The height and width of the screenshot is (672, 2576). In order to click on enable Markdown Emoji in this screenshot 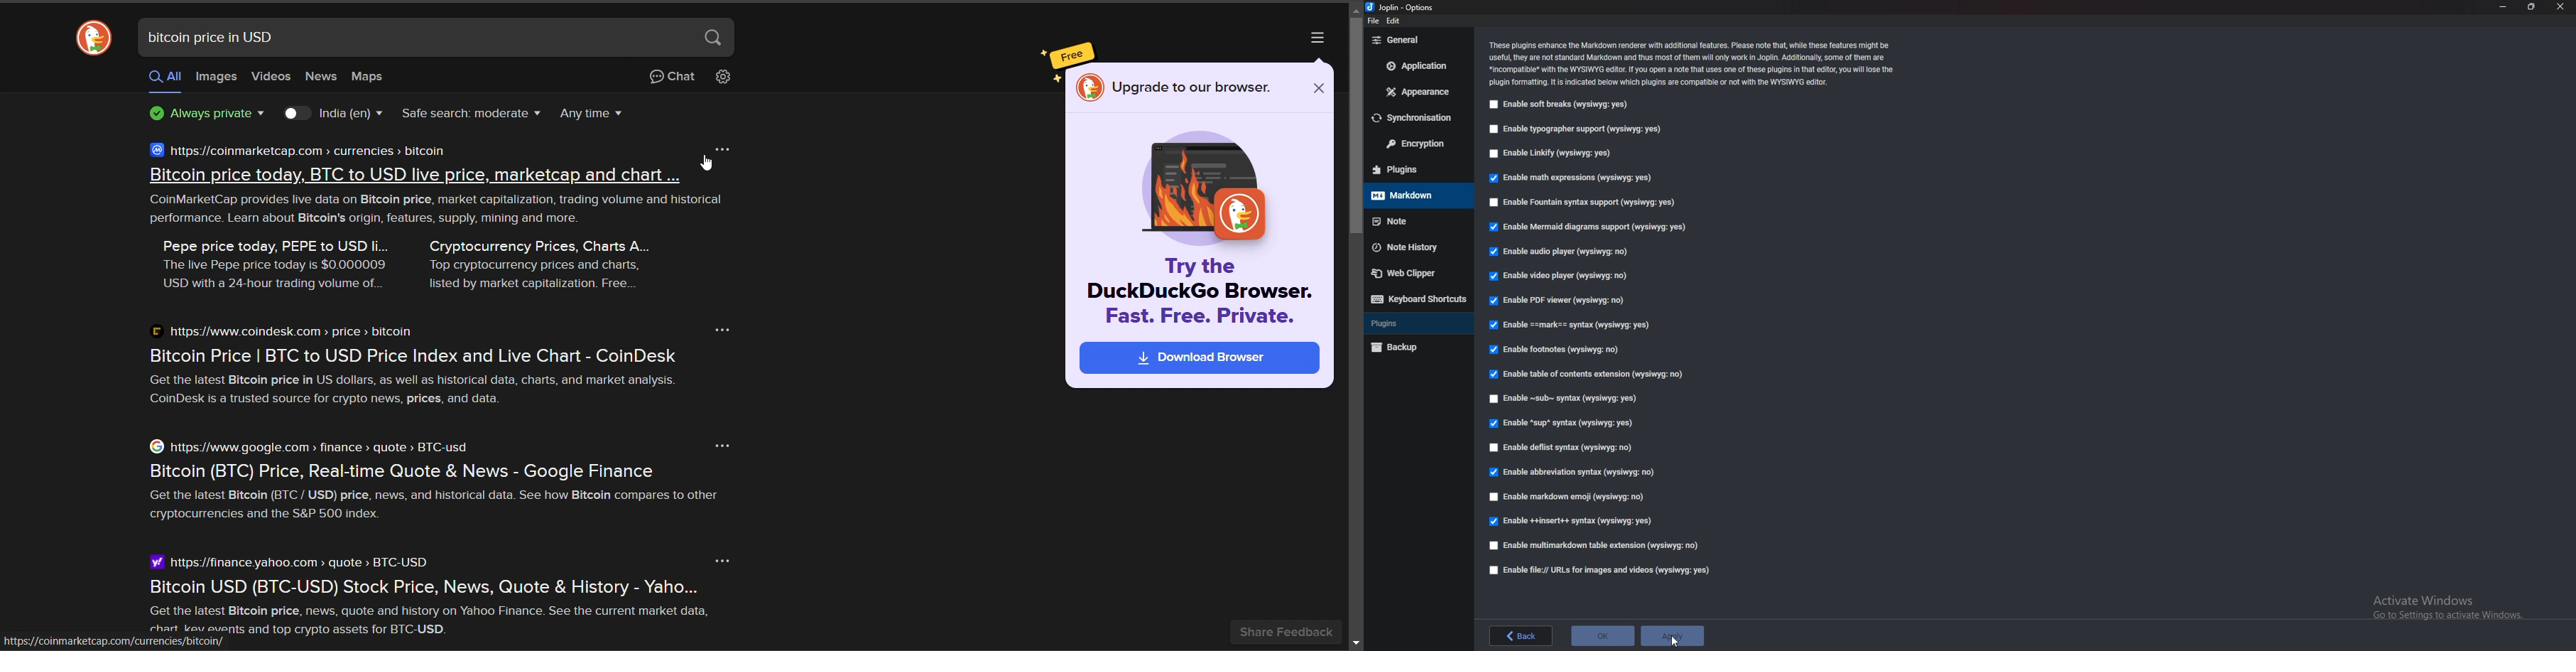, I will do `click(1572, 497)`.